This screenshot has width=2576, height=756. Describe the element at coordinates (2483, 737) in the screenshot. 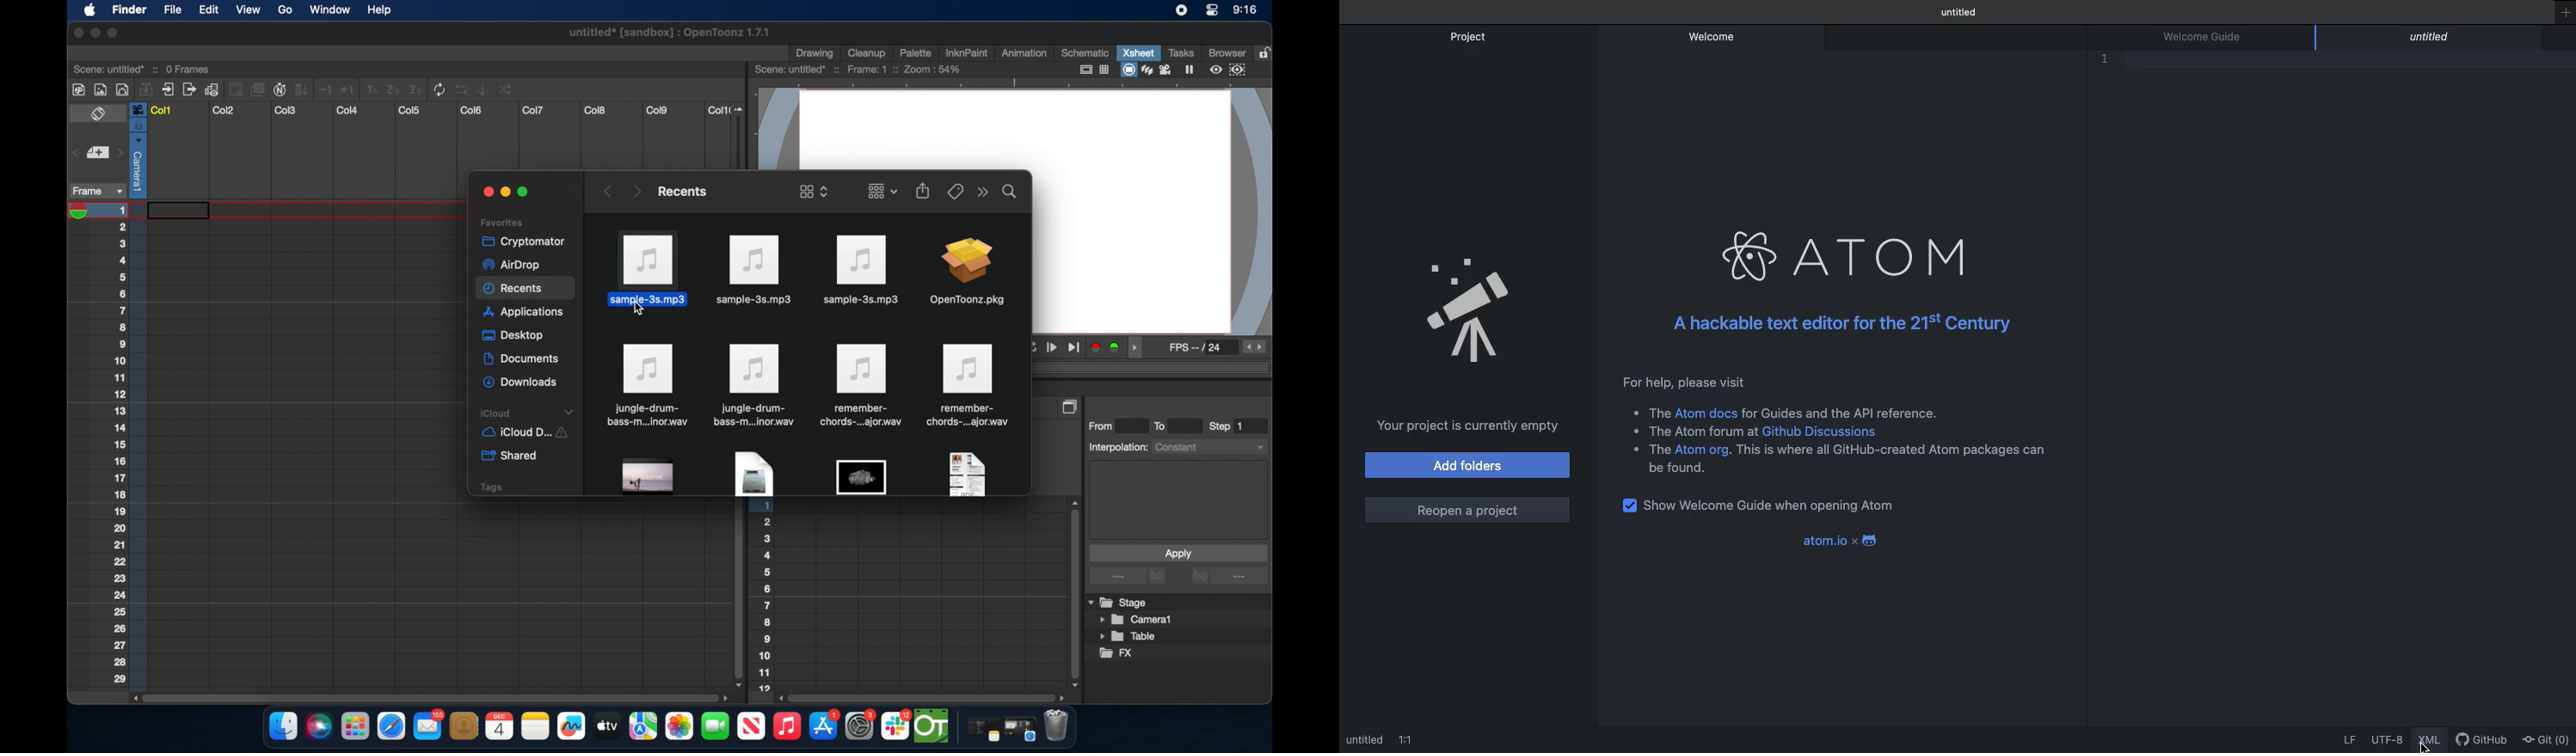

I see `GitHub` at that location.